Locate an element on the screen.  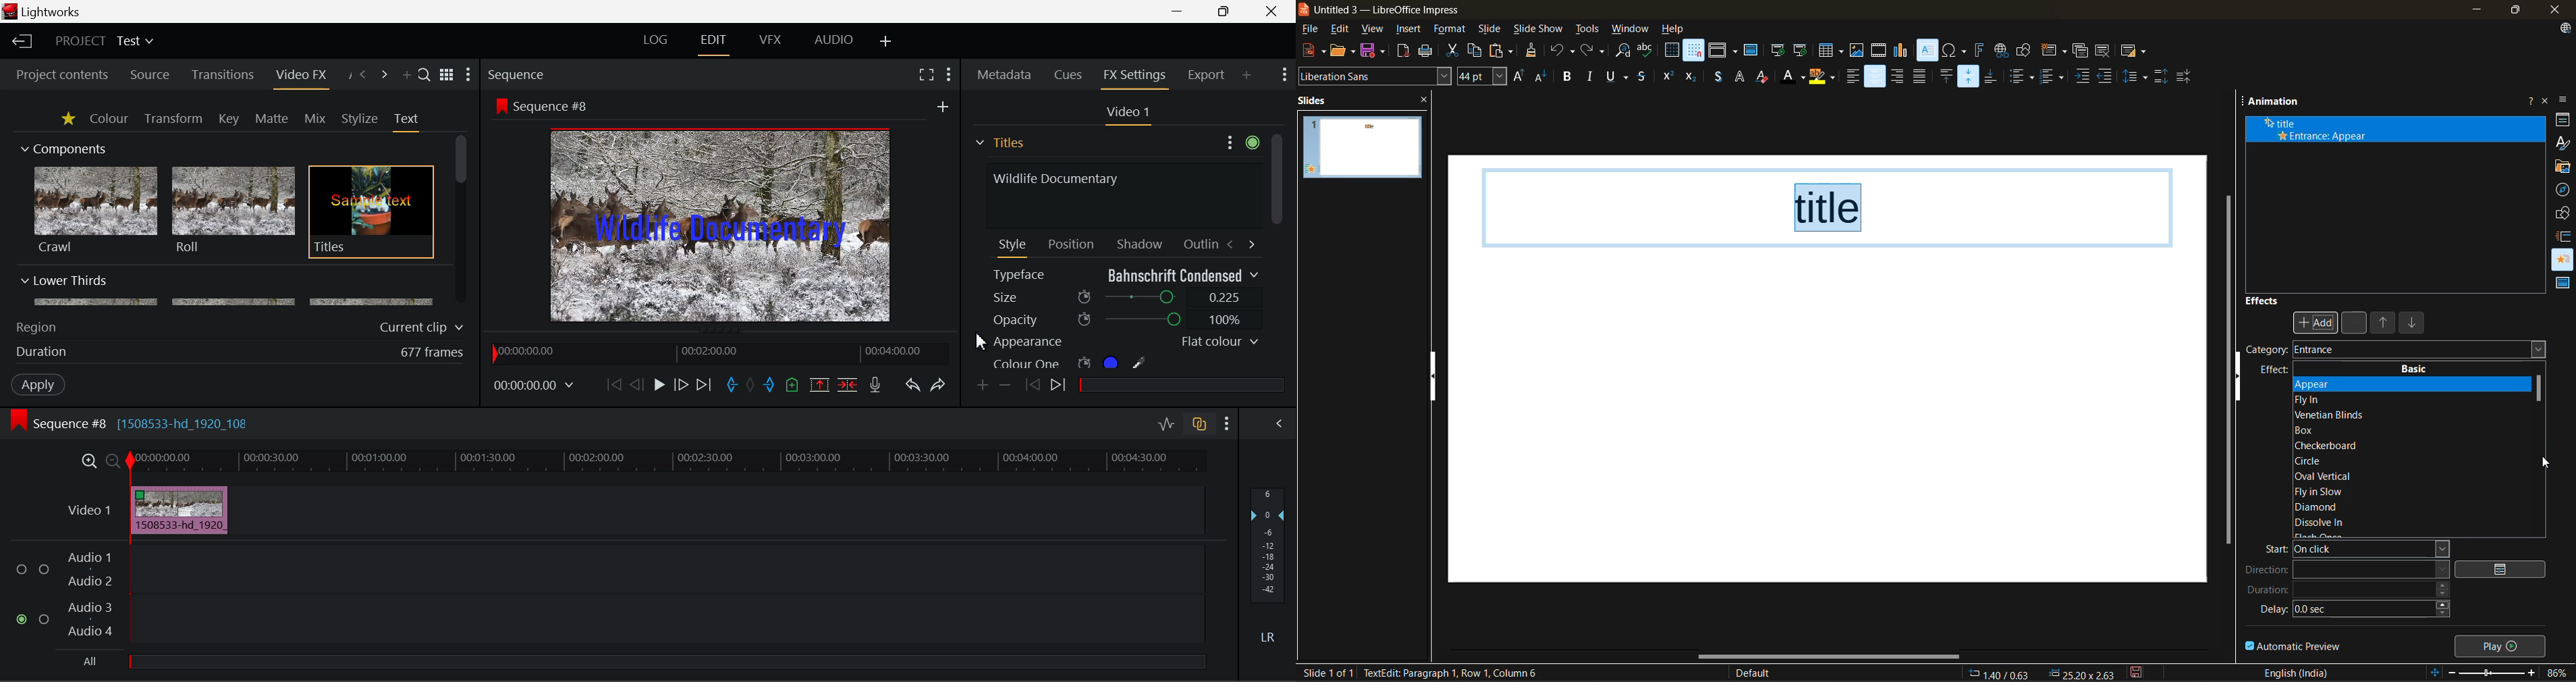
metadata is located at coordinates (1459, 673).